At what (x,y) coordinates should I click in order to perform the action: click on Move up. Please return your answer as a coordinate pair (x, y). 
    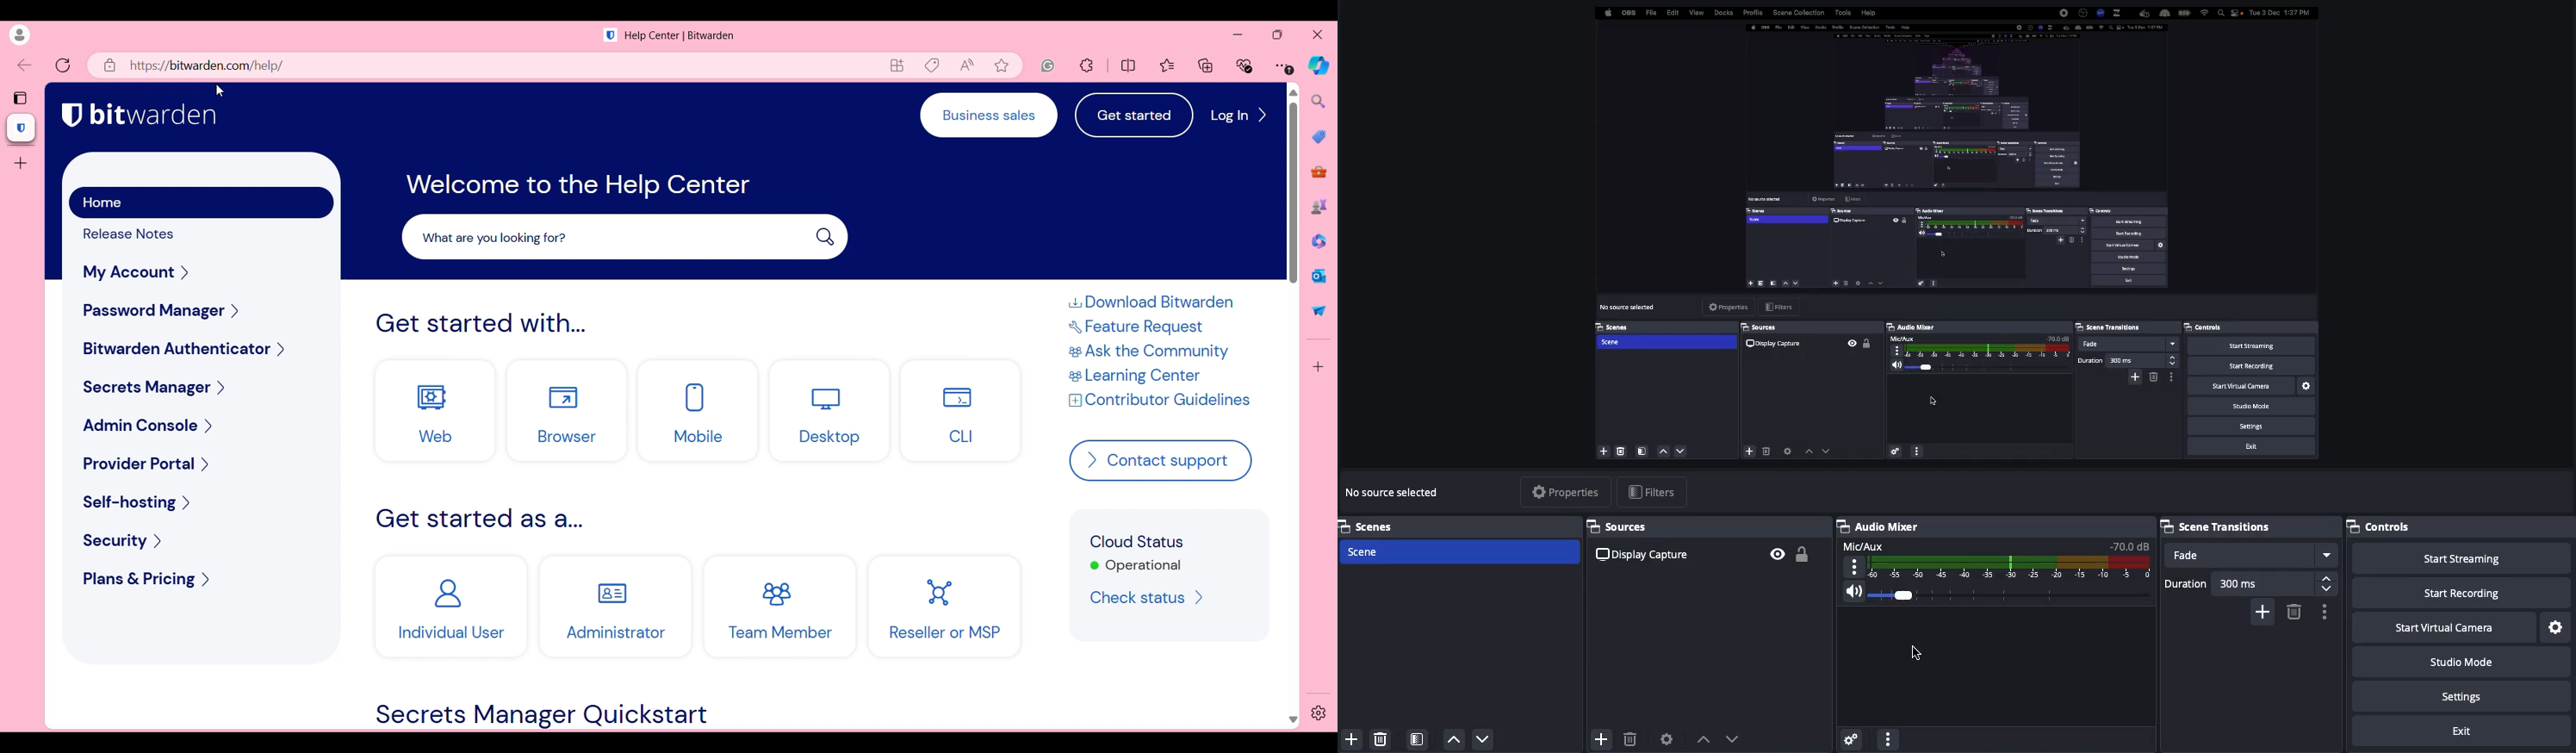
    Looking at the image, I should click on (1704, 738).